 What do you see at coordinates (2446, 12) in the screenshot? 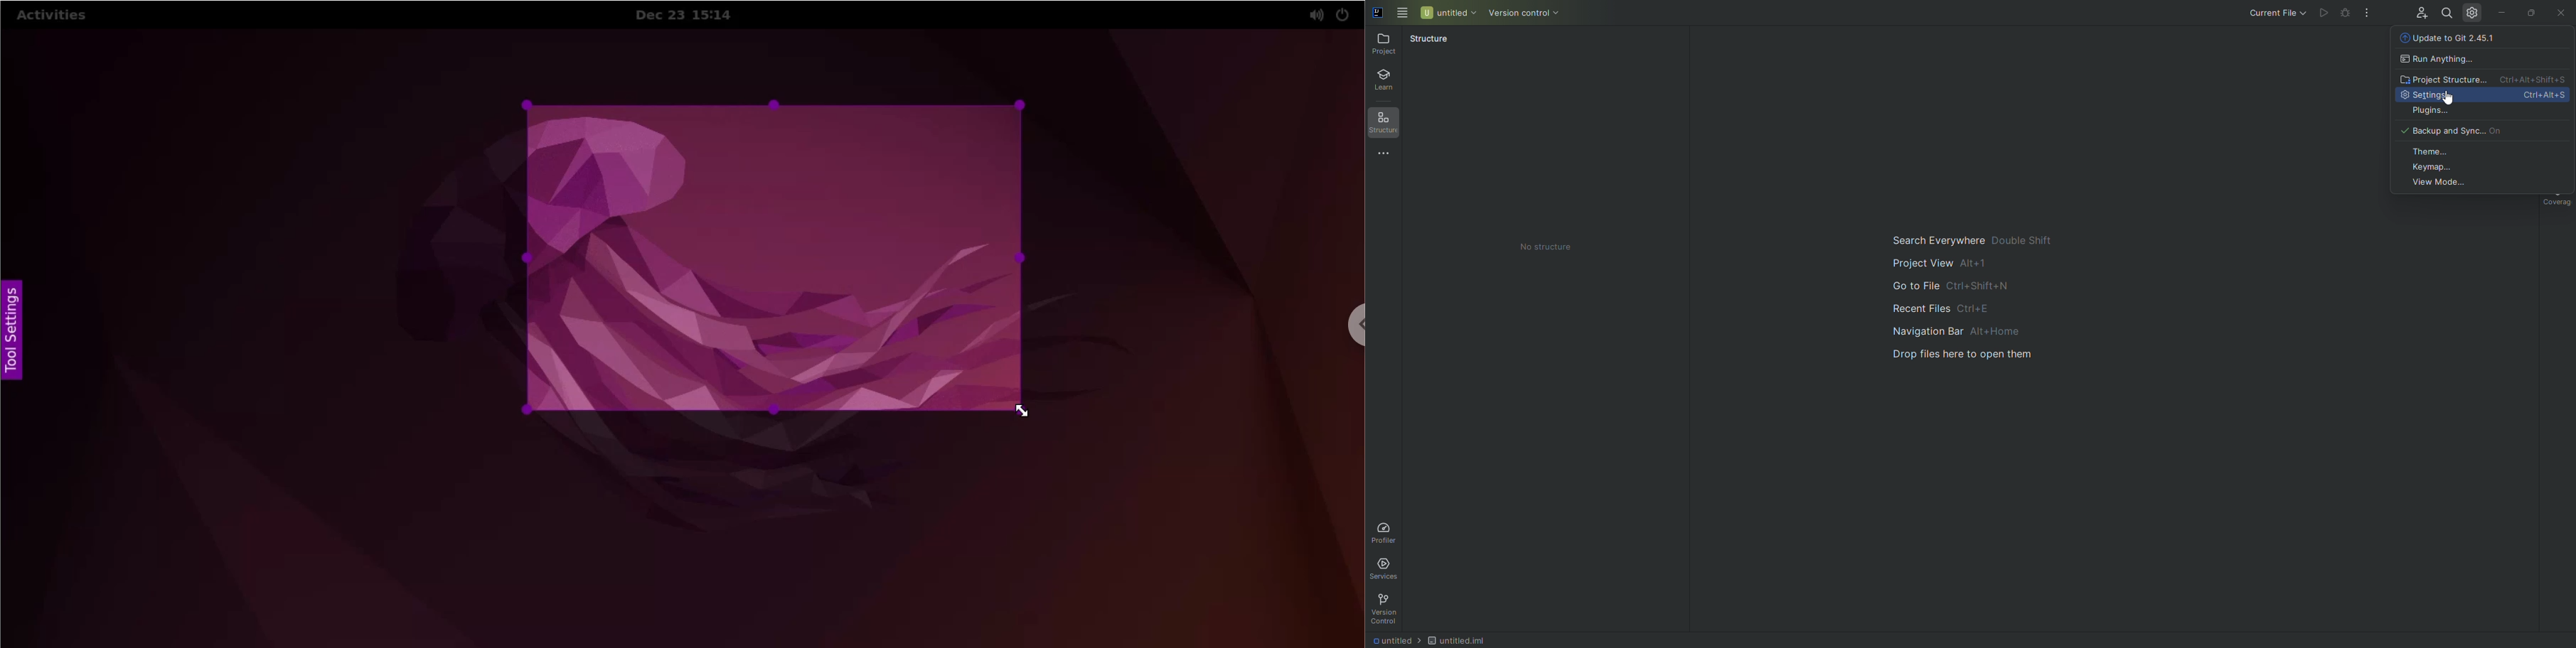
I see `Search` at bounding box center [2446, 12].